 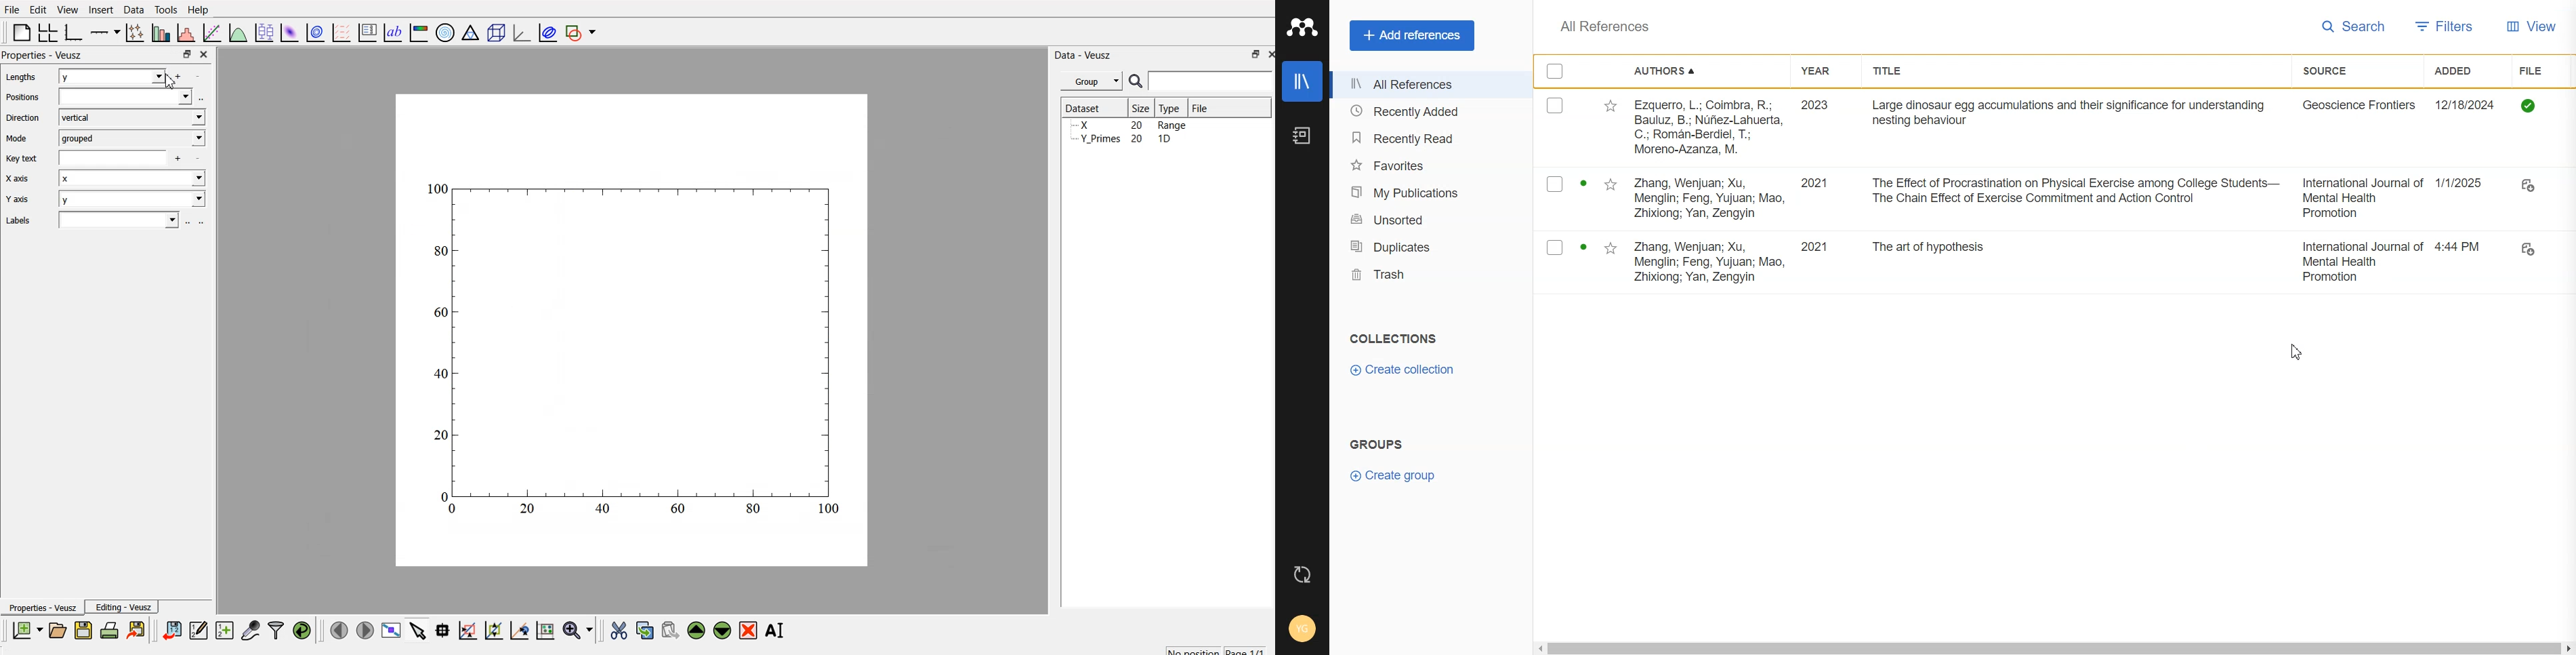 I want to click on reload linked dataset, so click(x=302, y=628).